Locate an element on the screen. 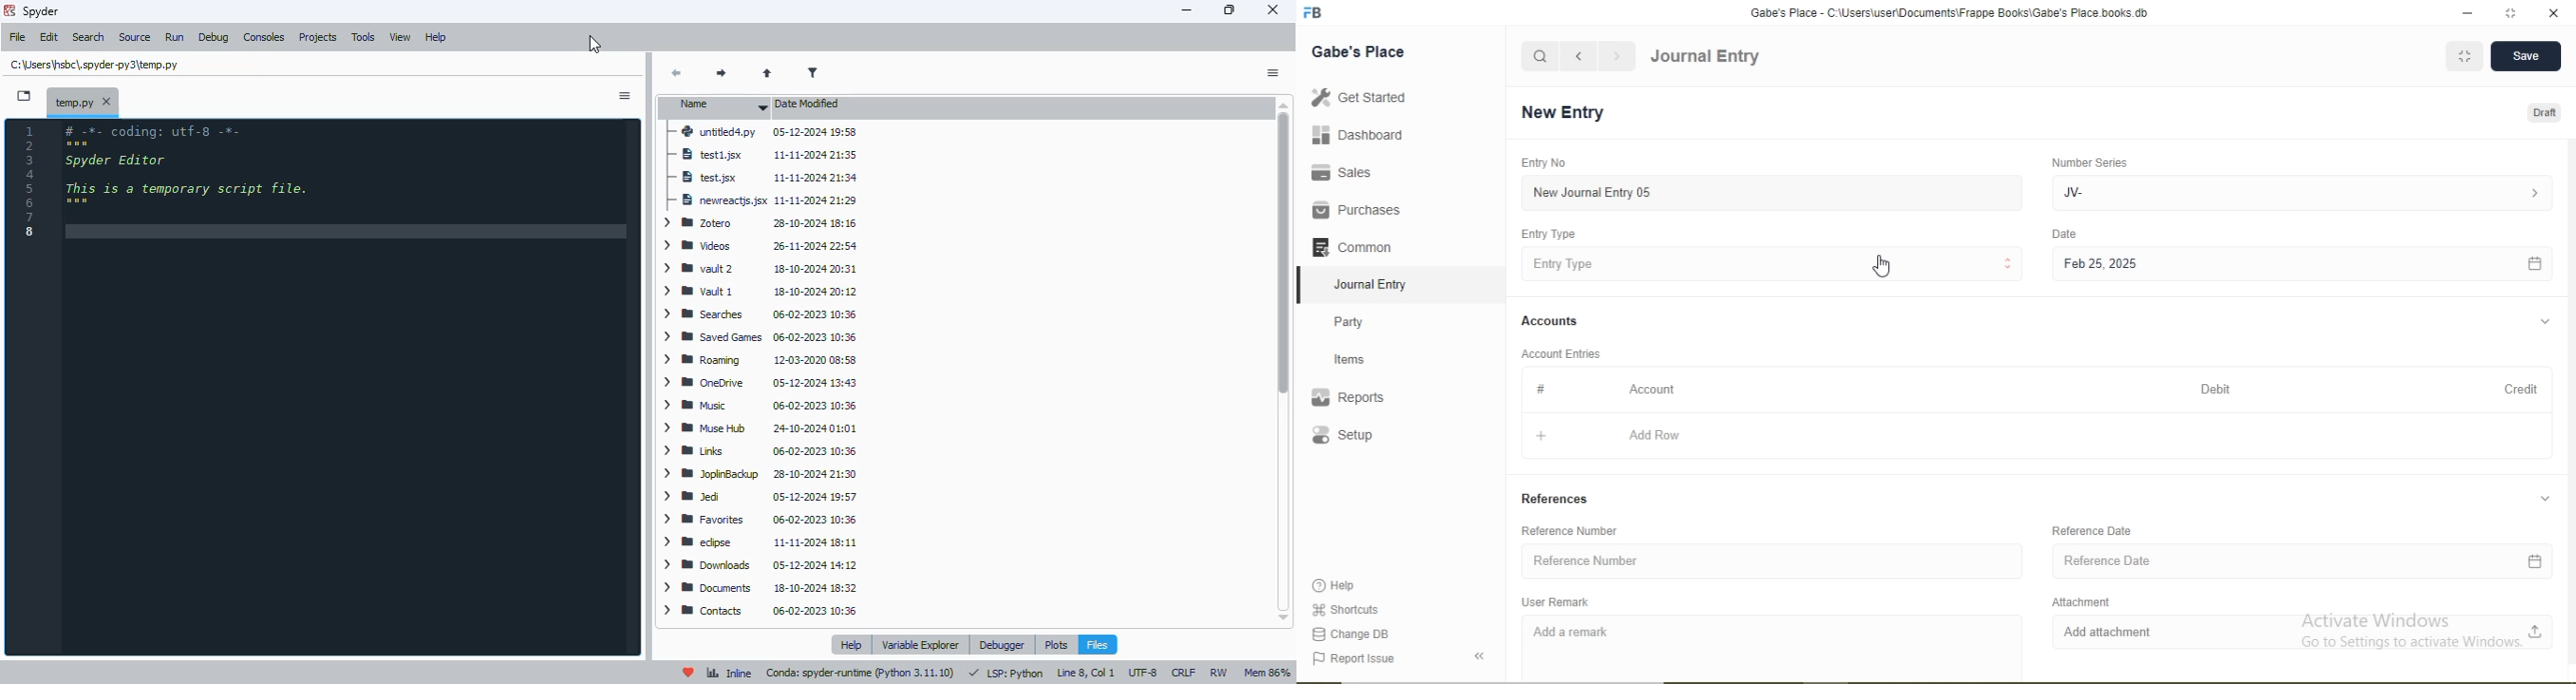  Entry Type is located at coordinates (1550, 234).